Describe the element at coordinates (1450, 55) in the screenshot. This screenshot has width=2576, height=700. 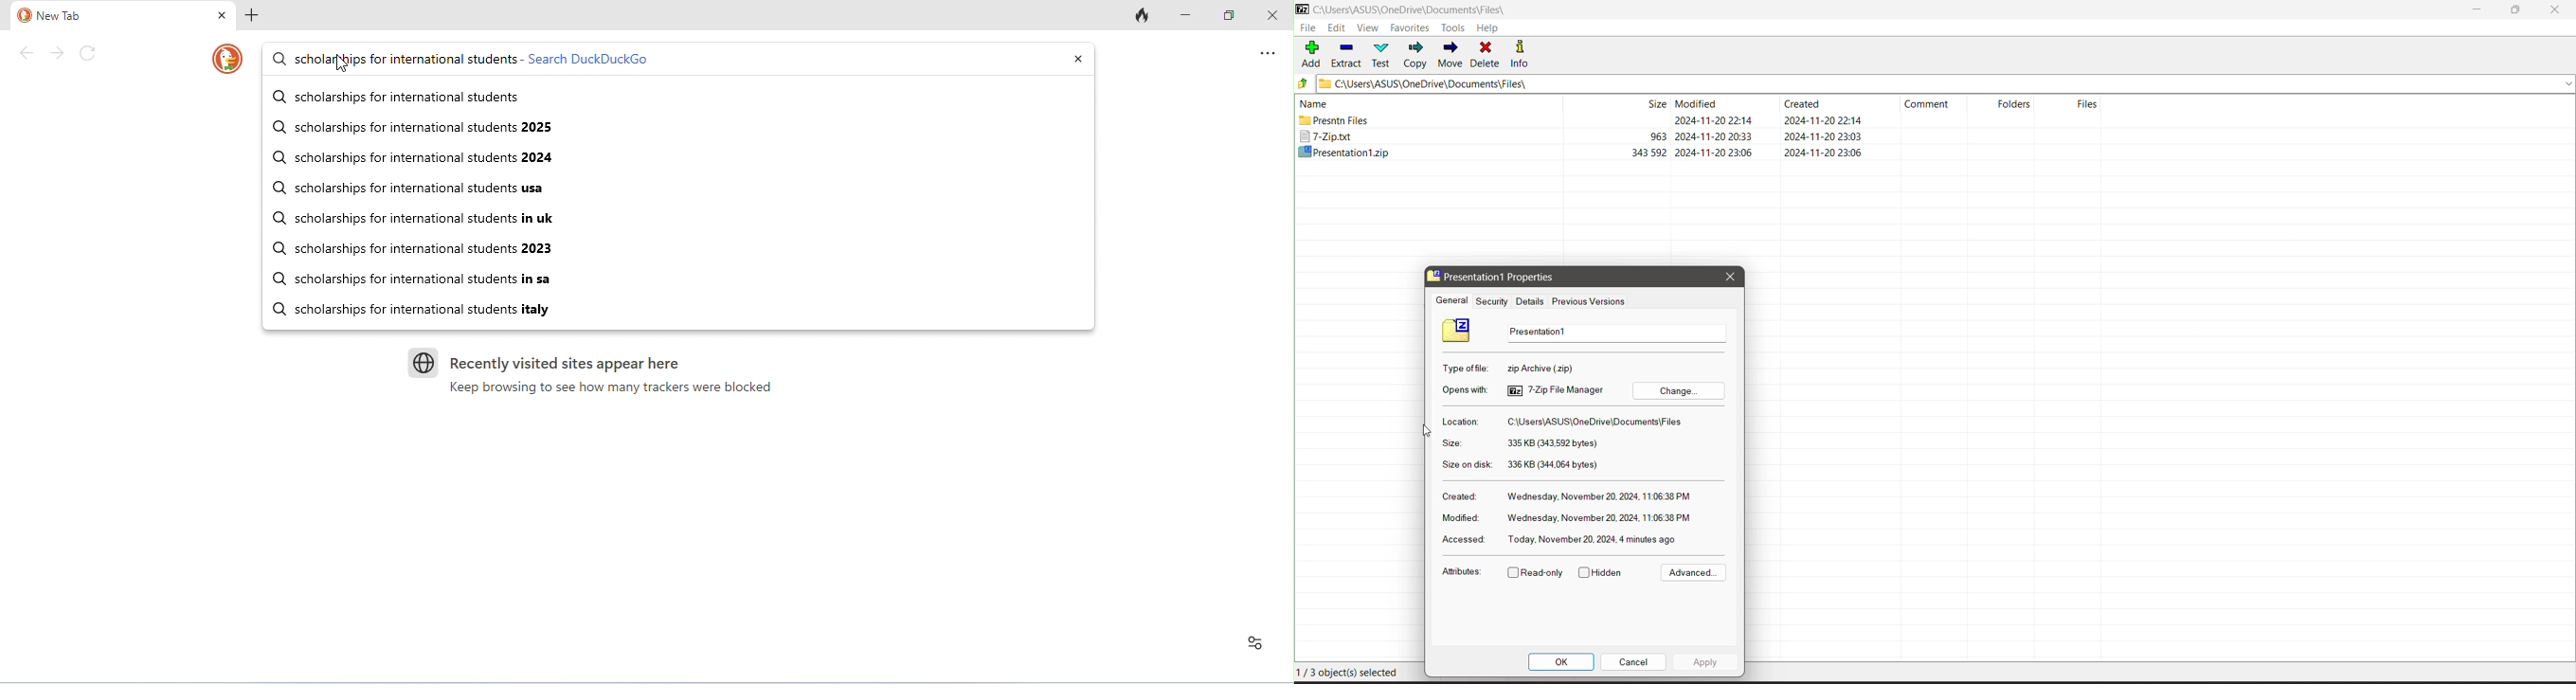
I see `Move` at that location.